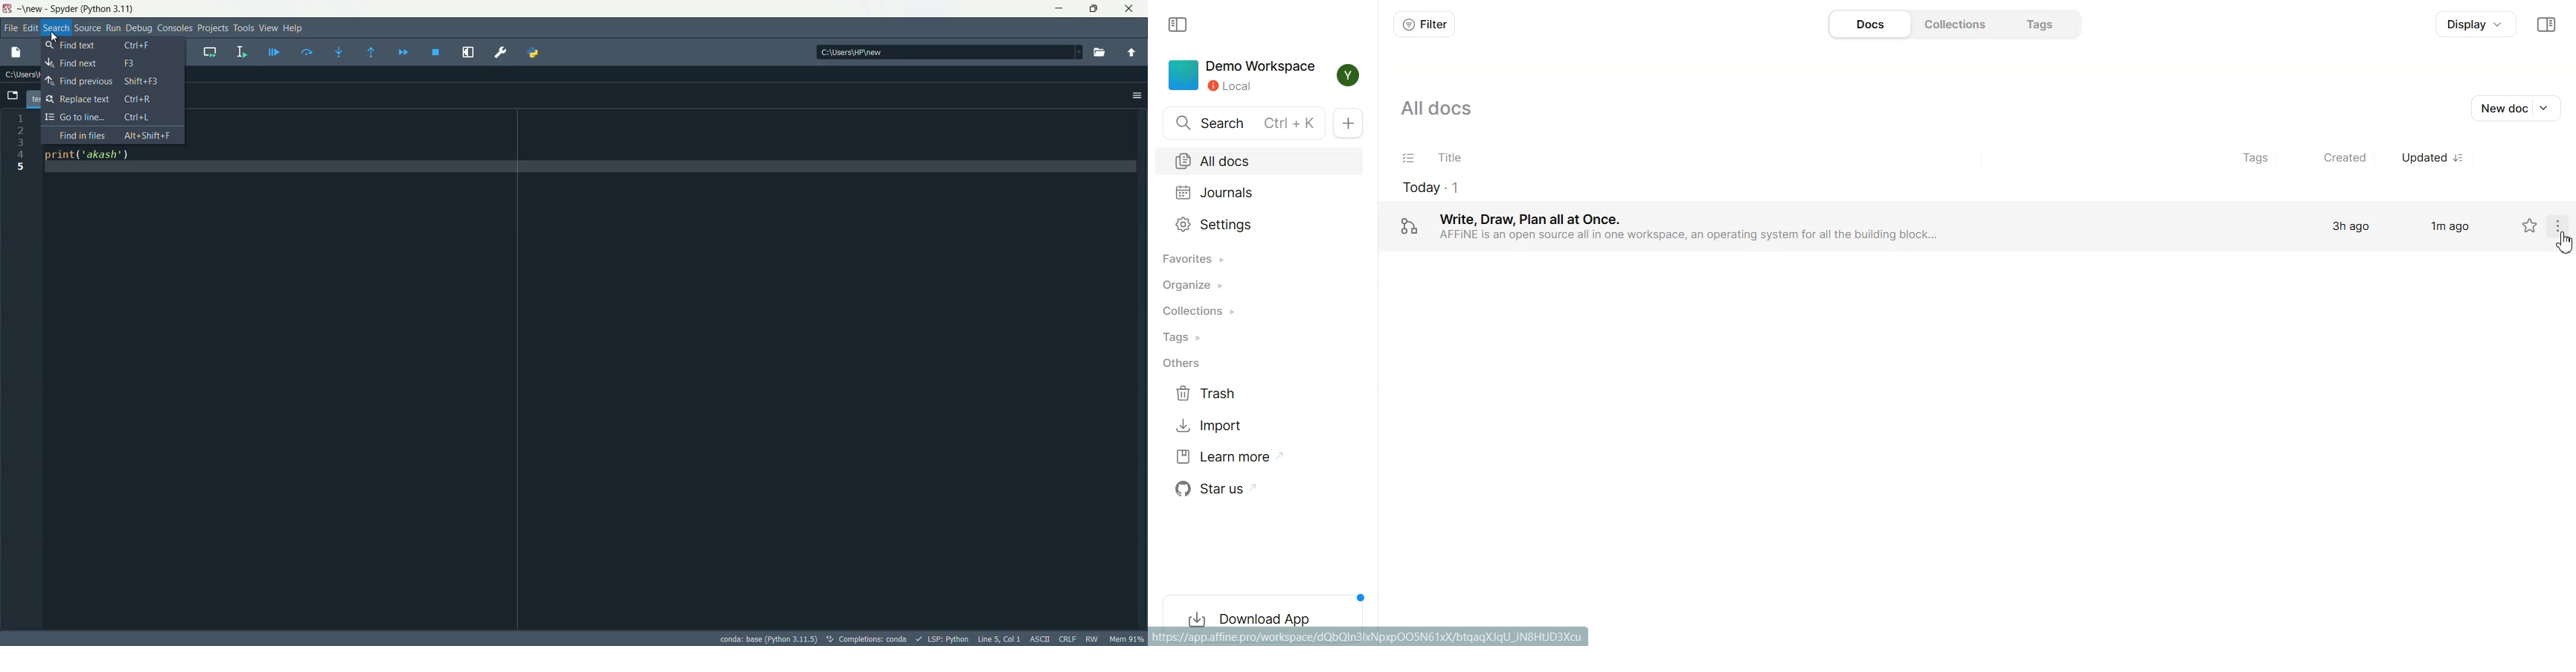  I want to click on debug until next function, so click(404, 52).